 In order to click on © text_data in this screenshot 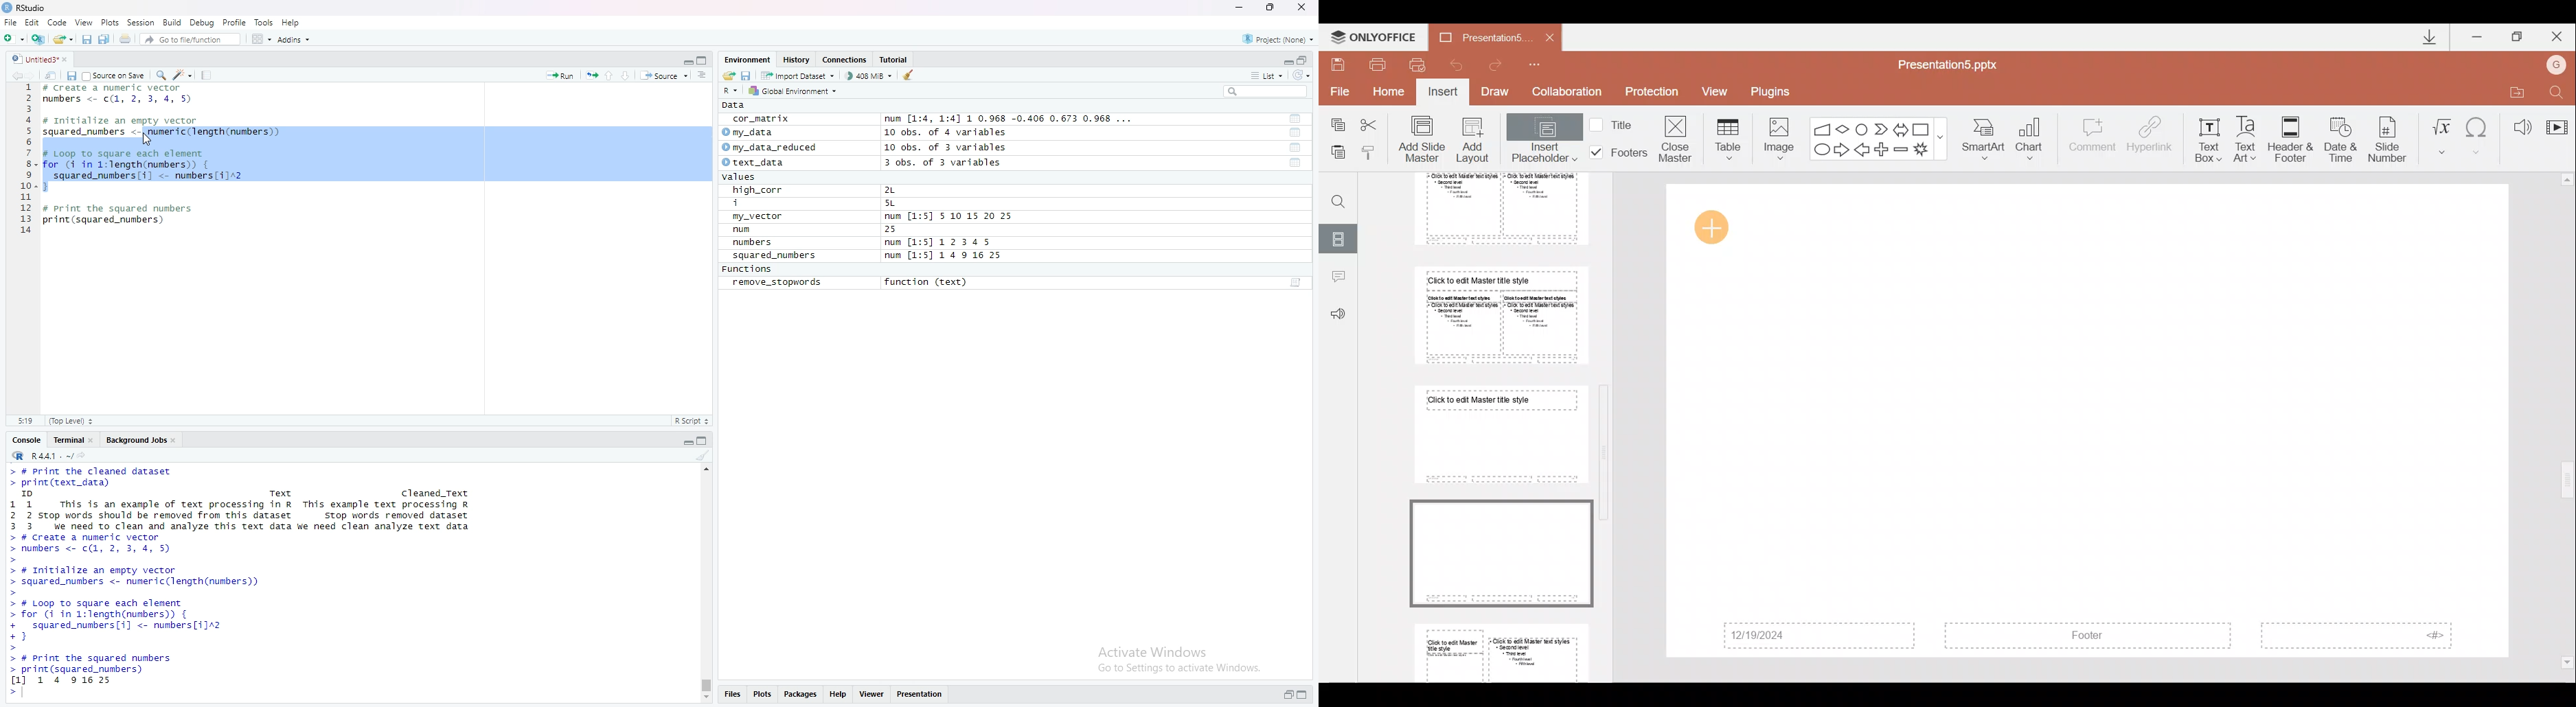, I will do `click(755, 163)`.